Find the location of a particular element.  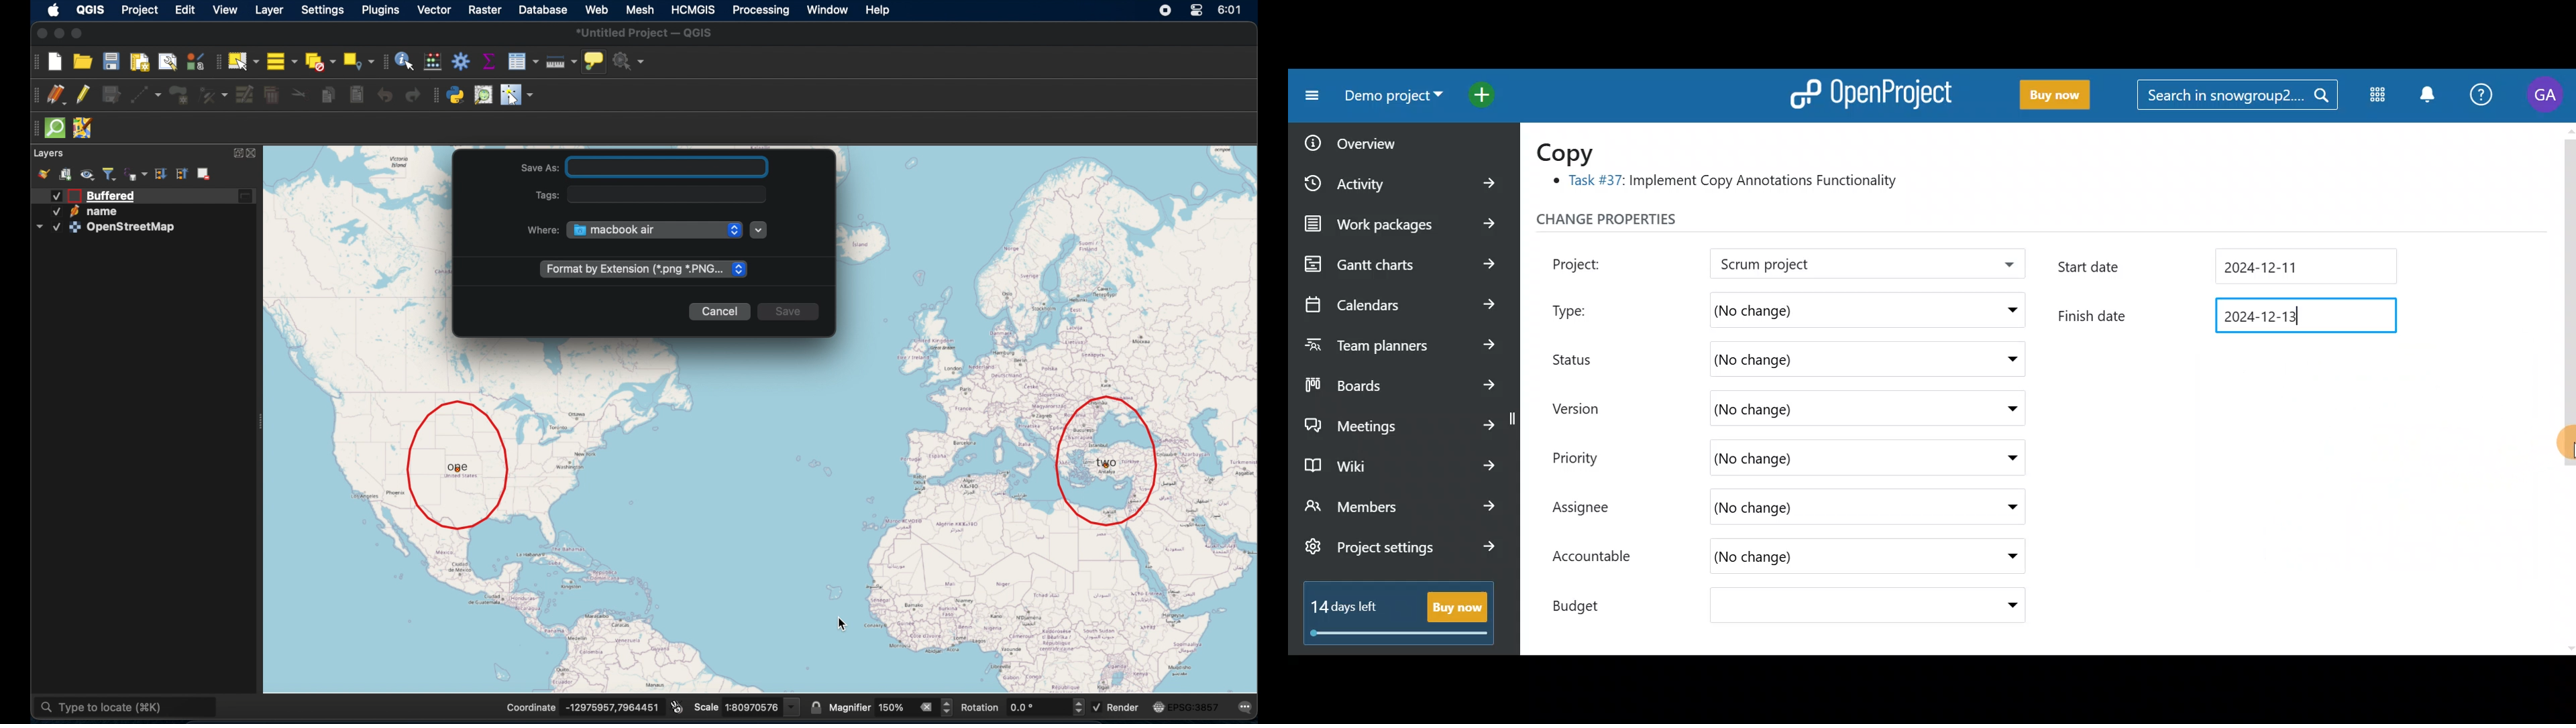

add polygon feature is located at coordinates (182, 94).